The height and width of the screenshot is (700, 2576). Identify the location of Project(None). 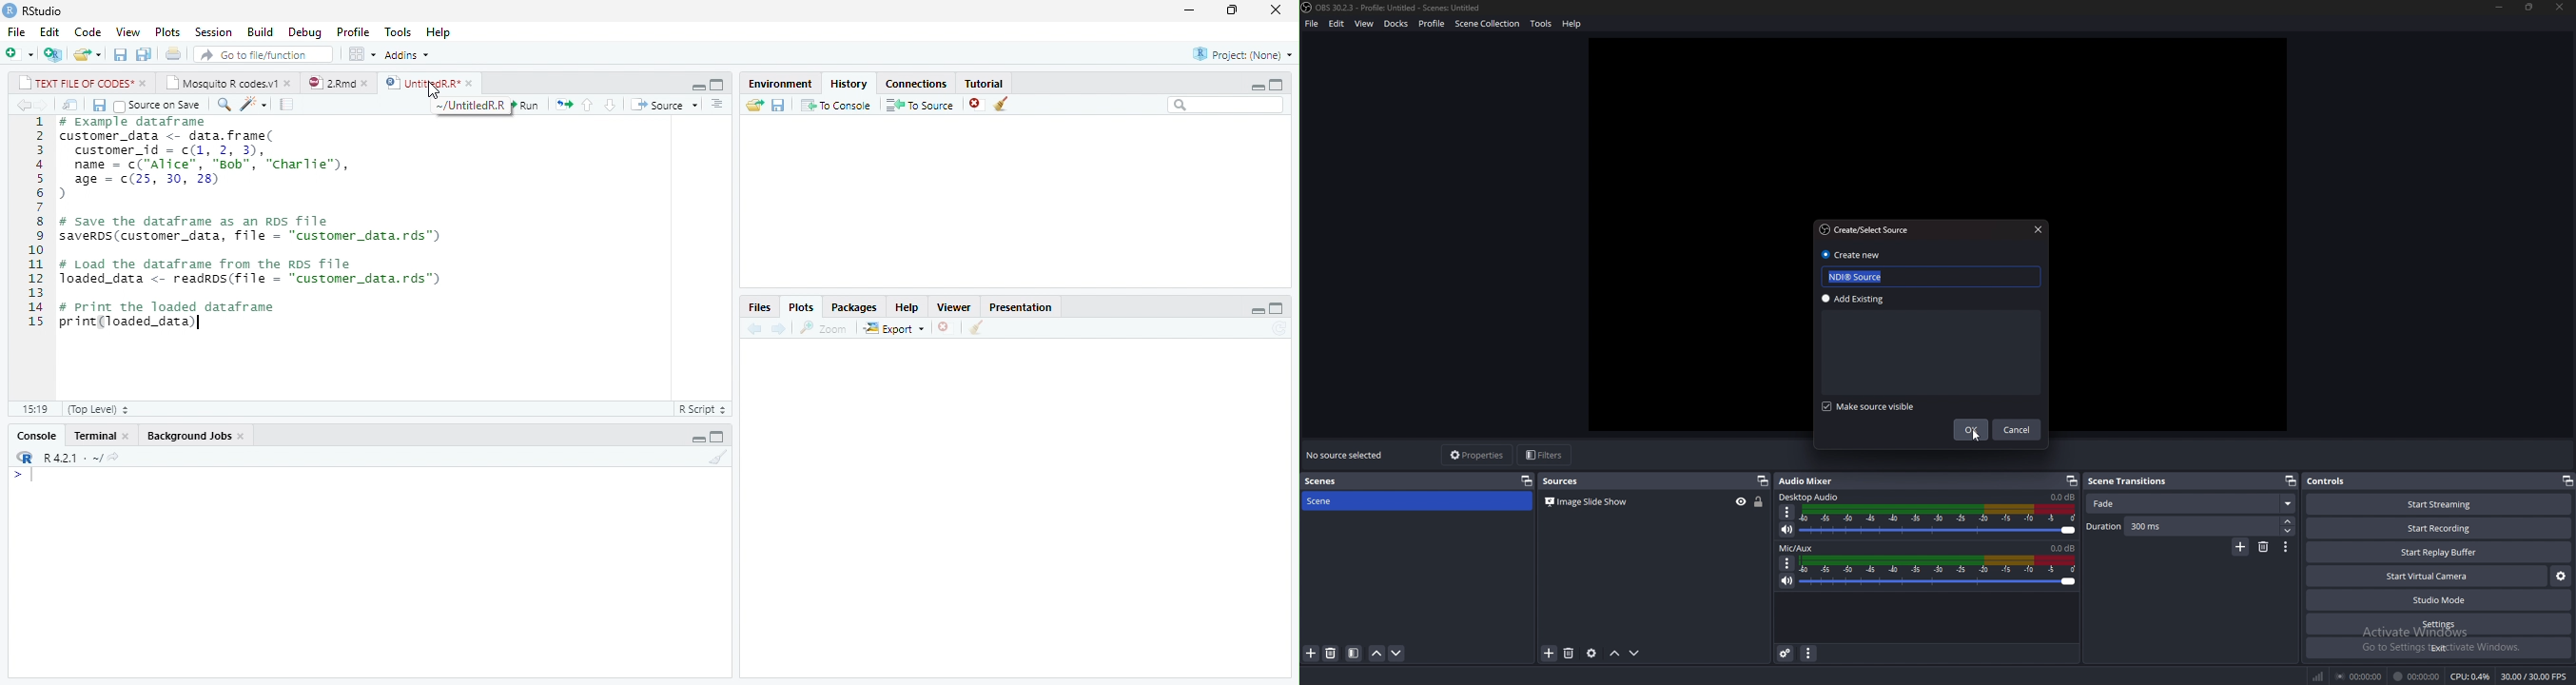
(1243, 54).